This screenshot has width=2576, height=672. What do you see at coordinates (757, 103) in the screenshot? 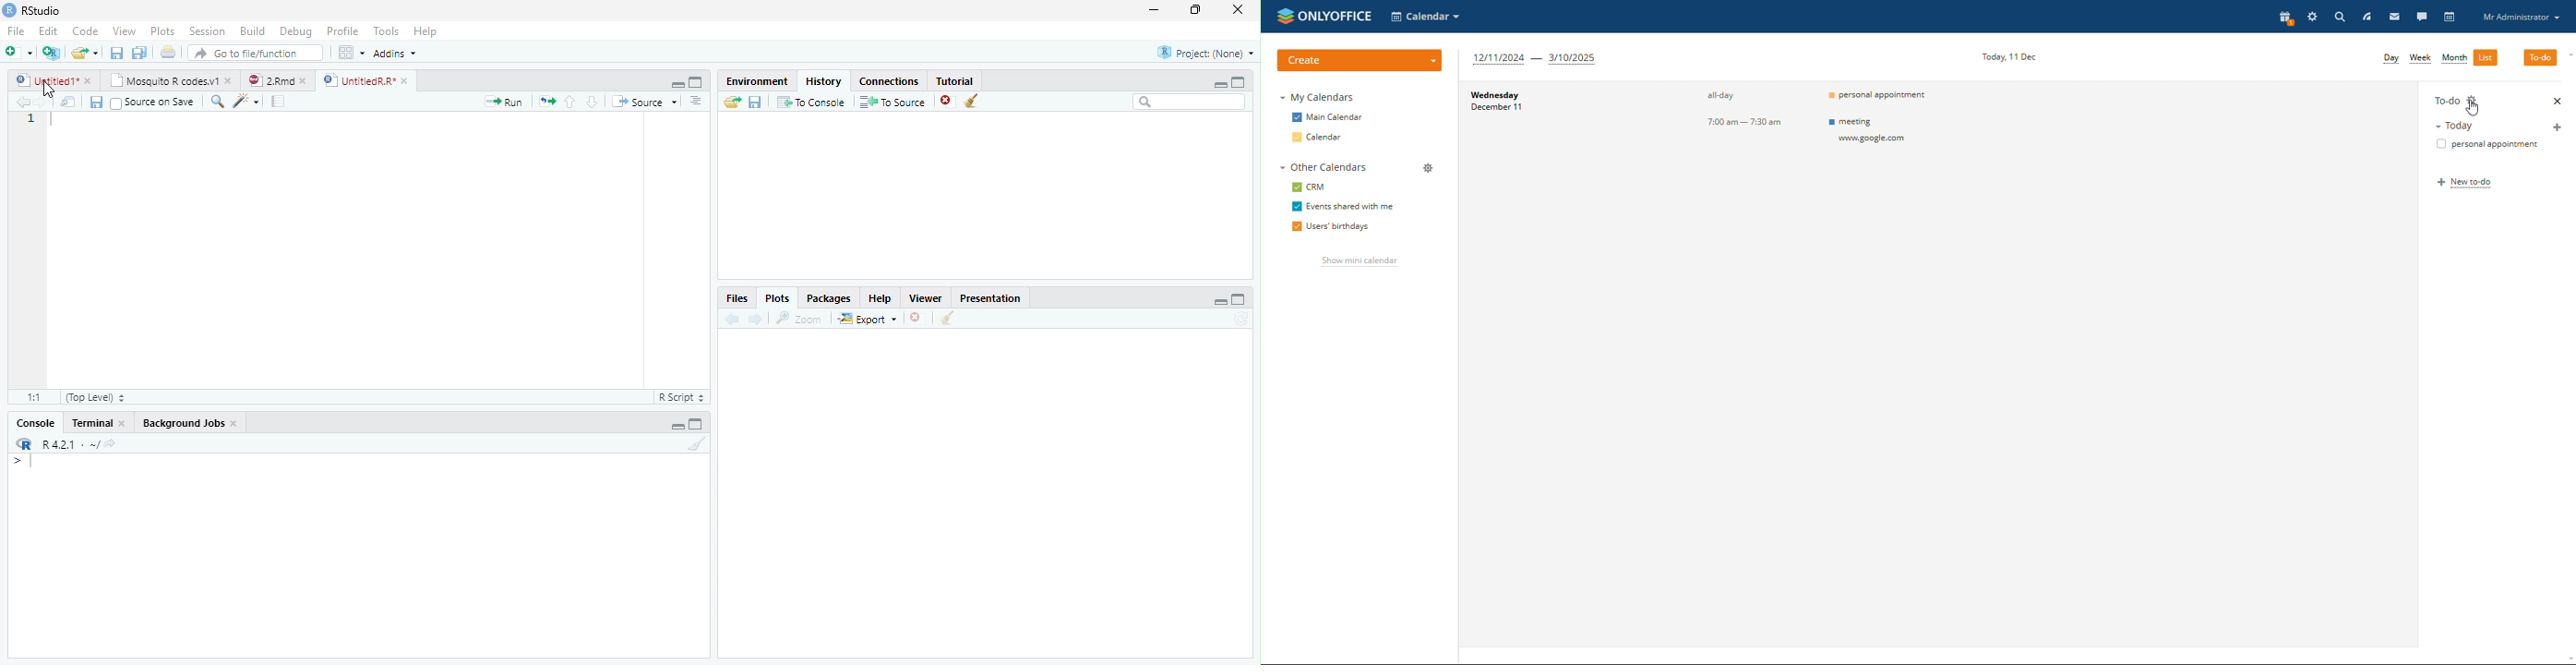
I see `save workspace` at bounding box center [757, 103].